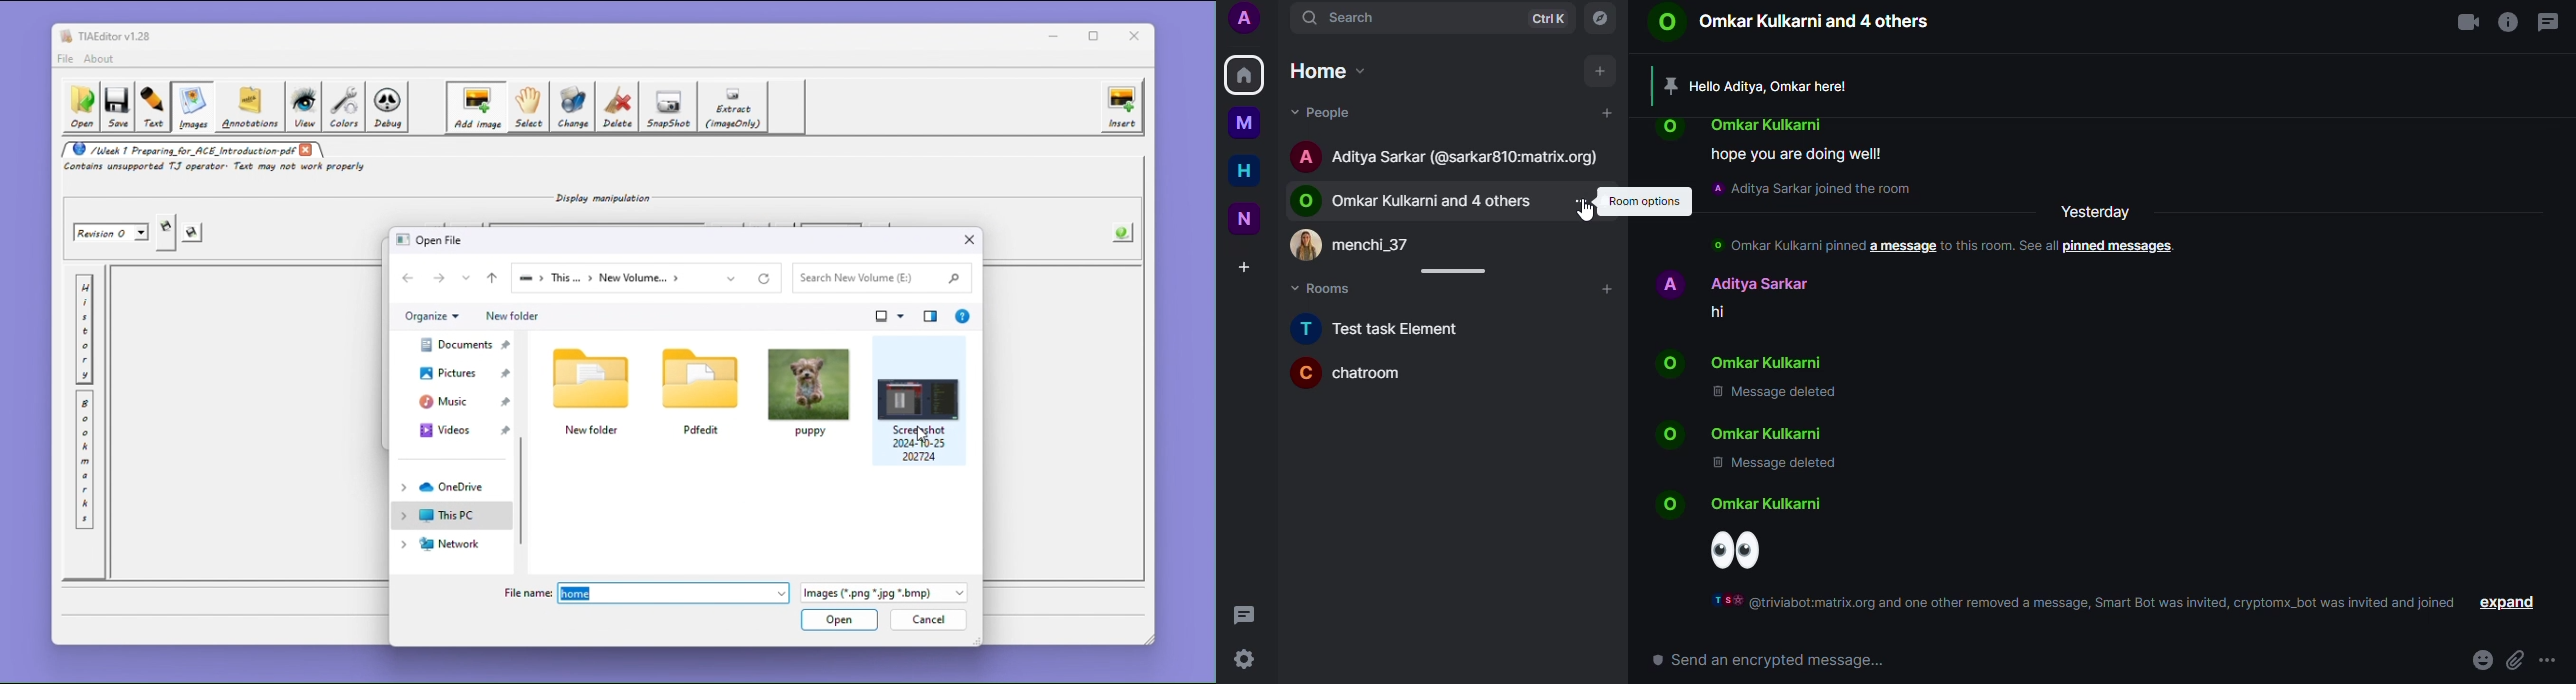 This screenshot has width=2576, height=700. What do you see at coordinates (2479, 661) in the screenshot?
I see `emoji` at bounding box center [2479, 661].